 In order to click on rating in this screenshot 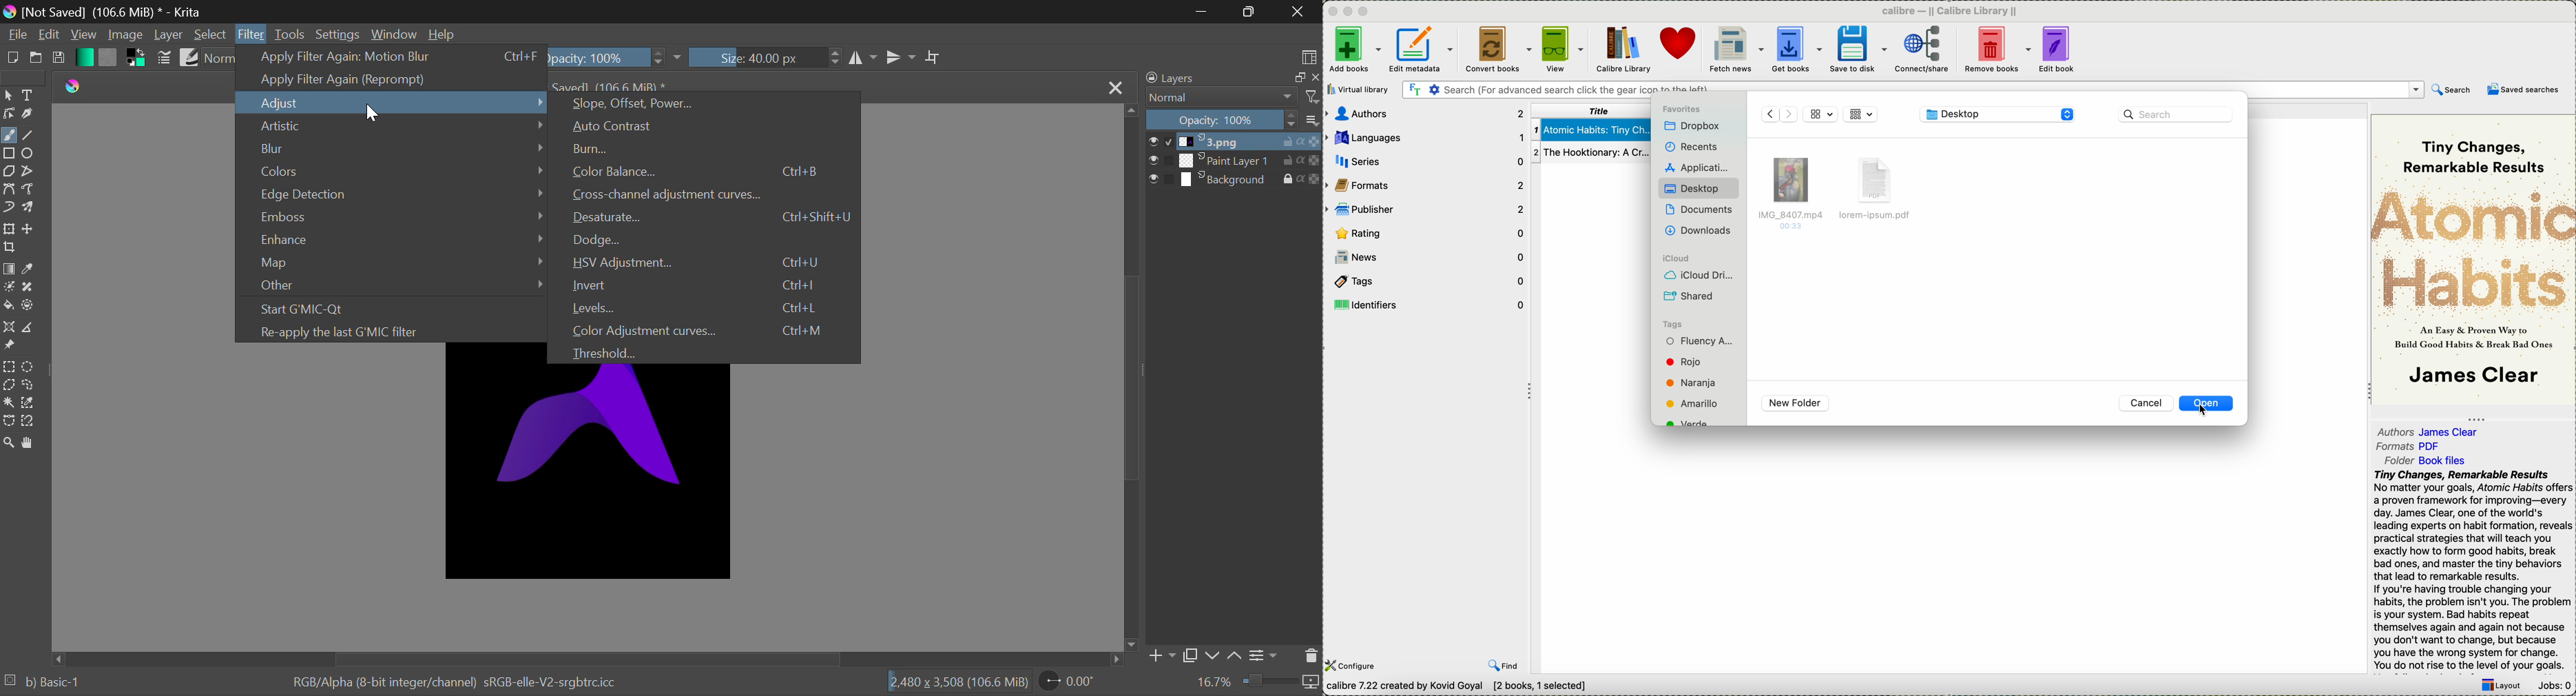, I will do `click(1424, 232)`.